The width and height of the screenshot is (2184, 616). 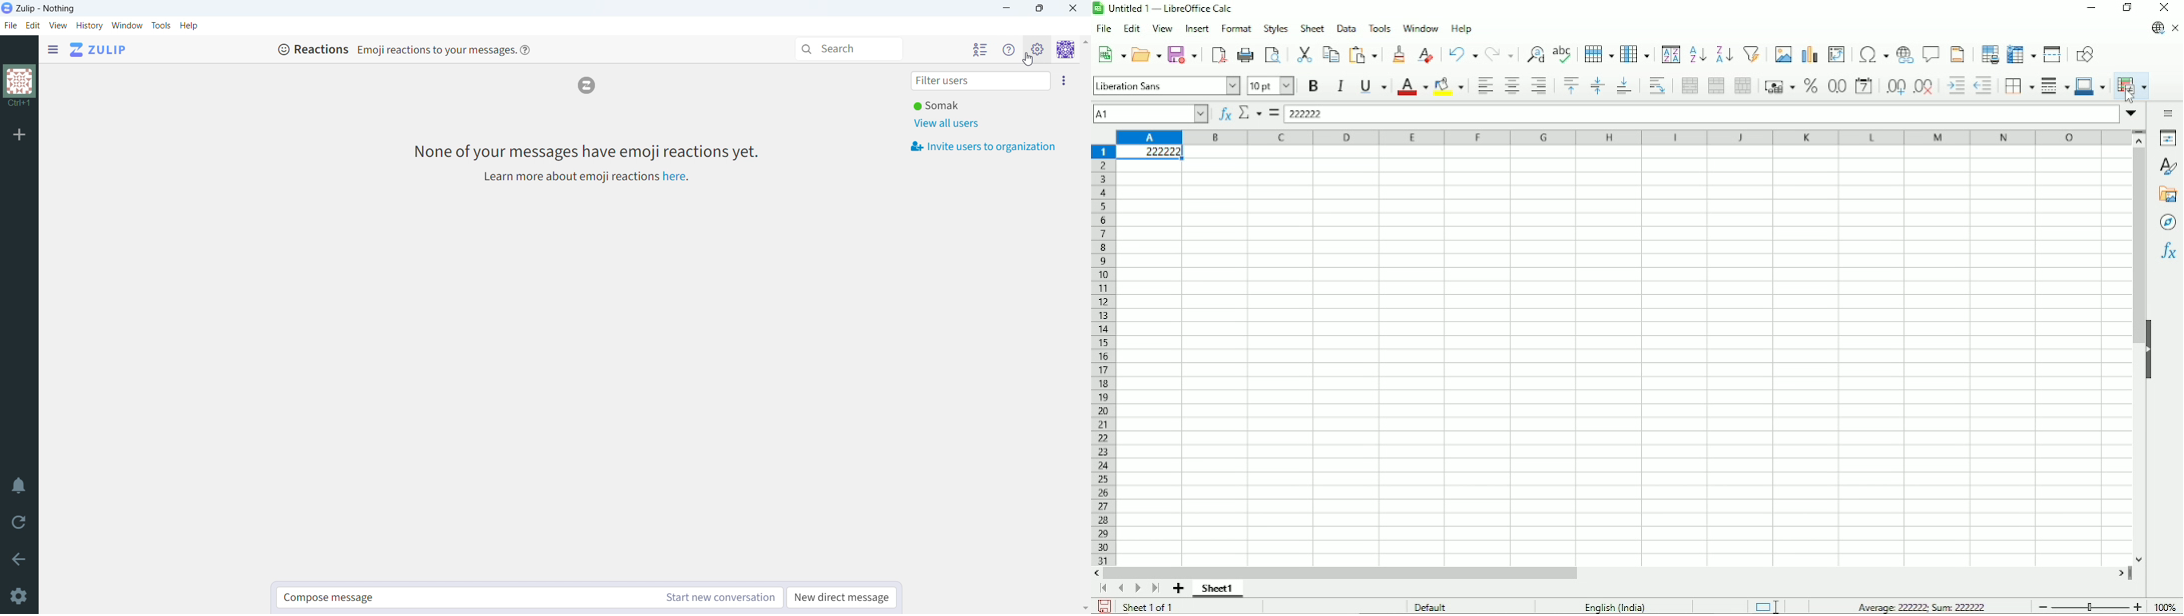 I want to click on Increase indent, so click(x=1955, y=86).